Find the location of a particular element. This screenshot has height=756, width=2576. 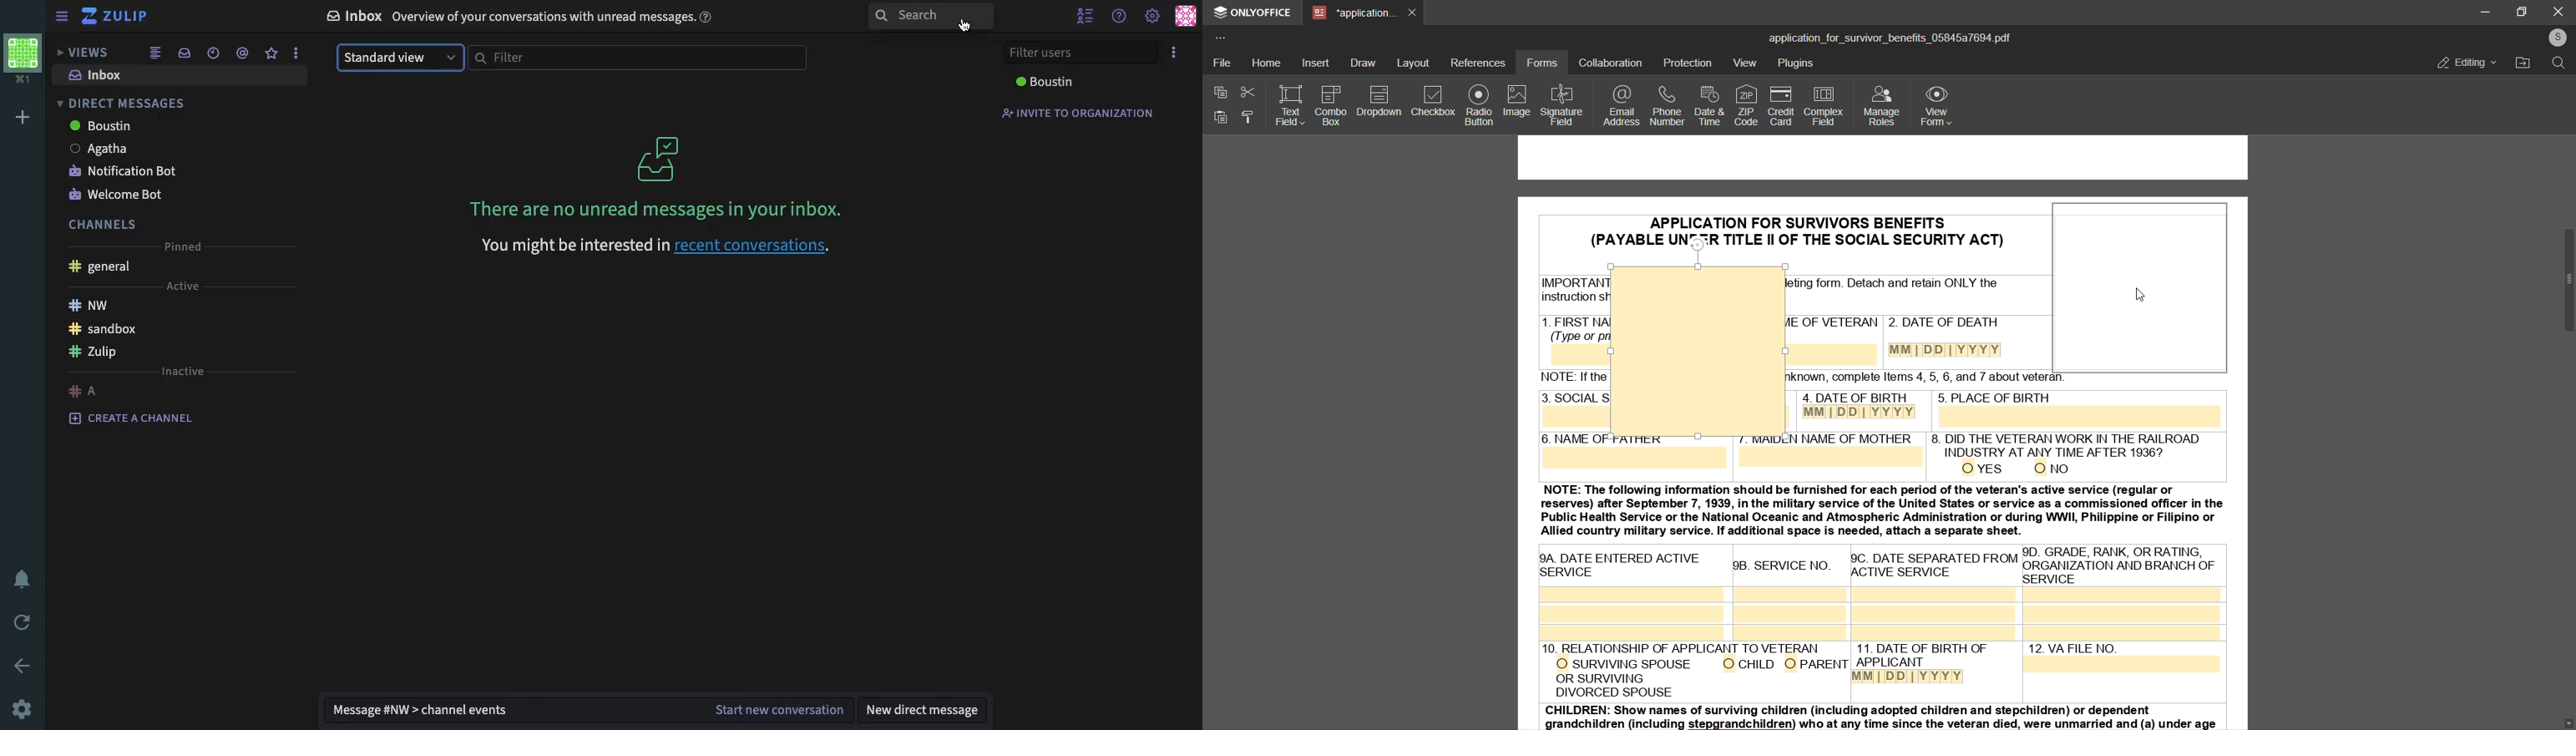

filter users  is located at coordinates (1081, 51).